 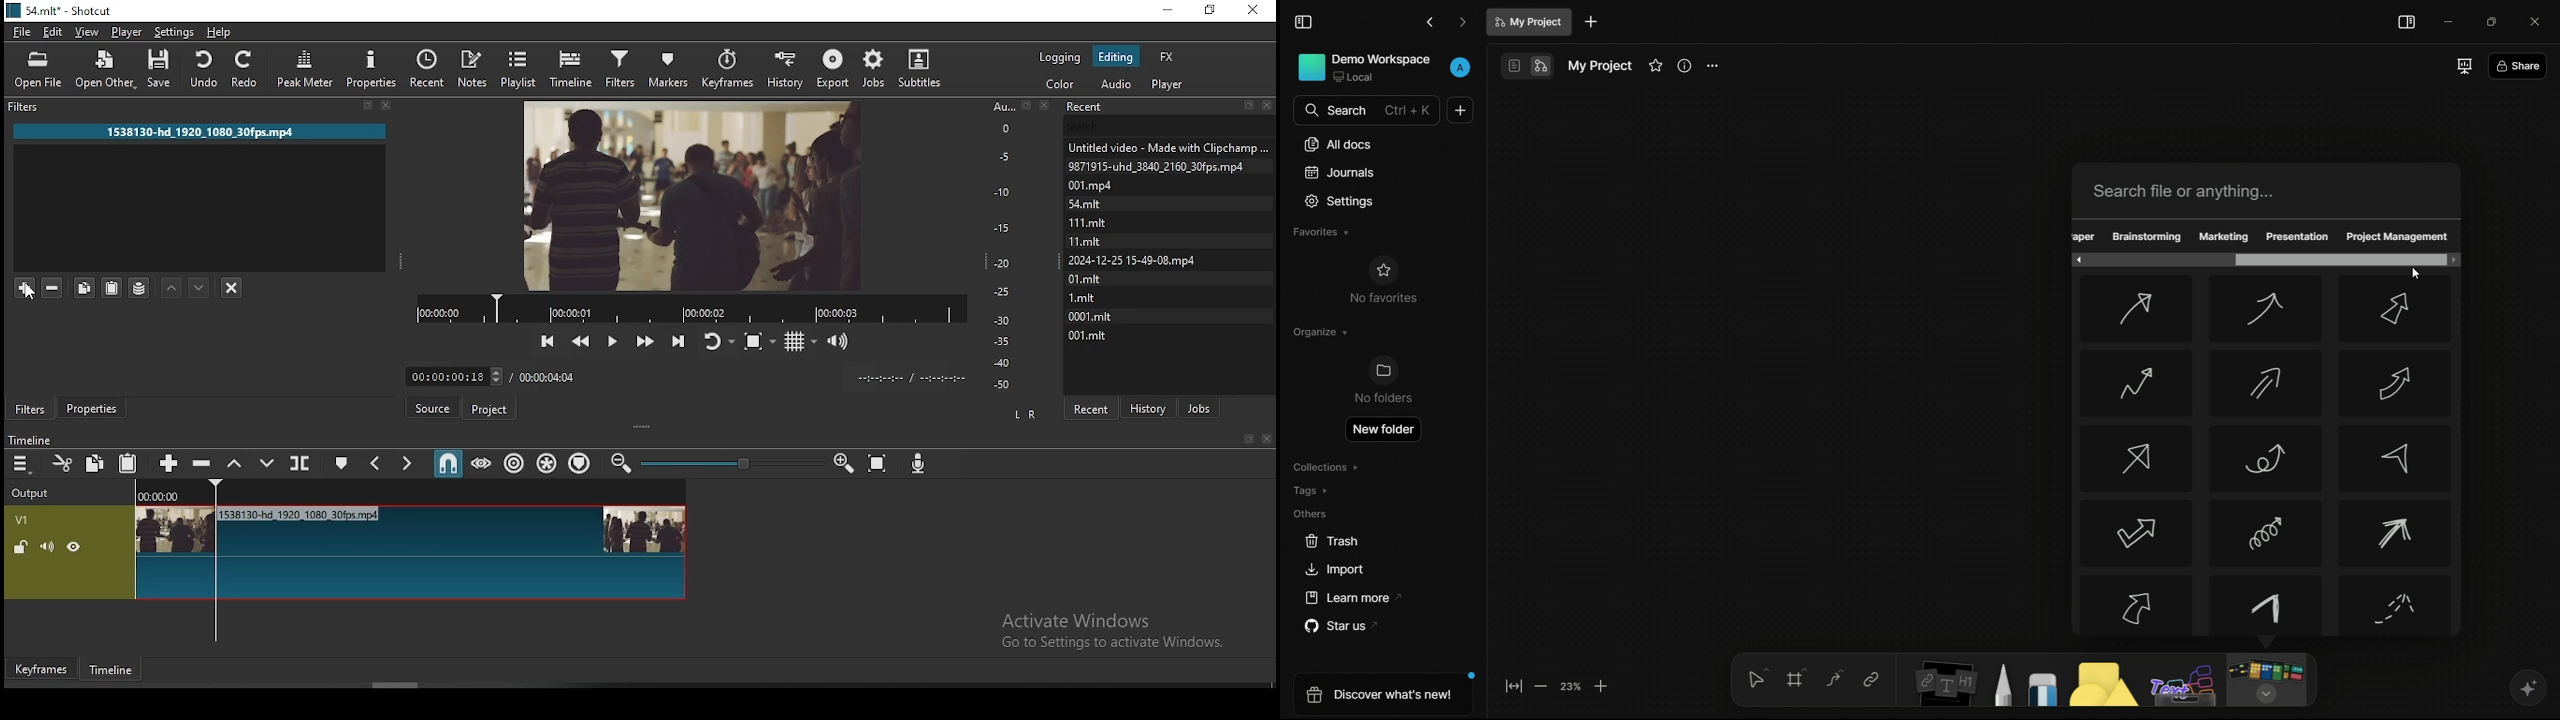 I want to click on previous marker, so click(x=375, y=463).